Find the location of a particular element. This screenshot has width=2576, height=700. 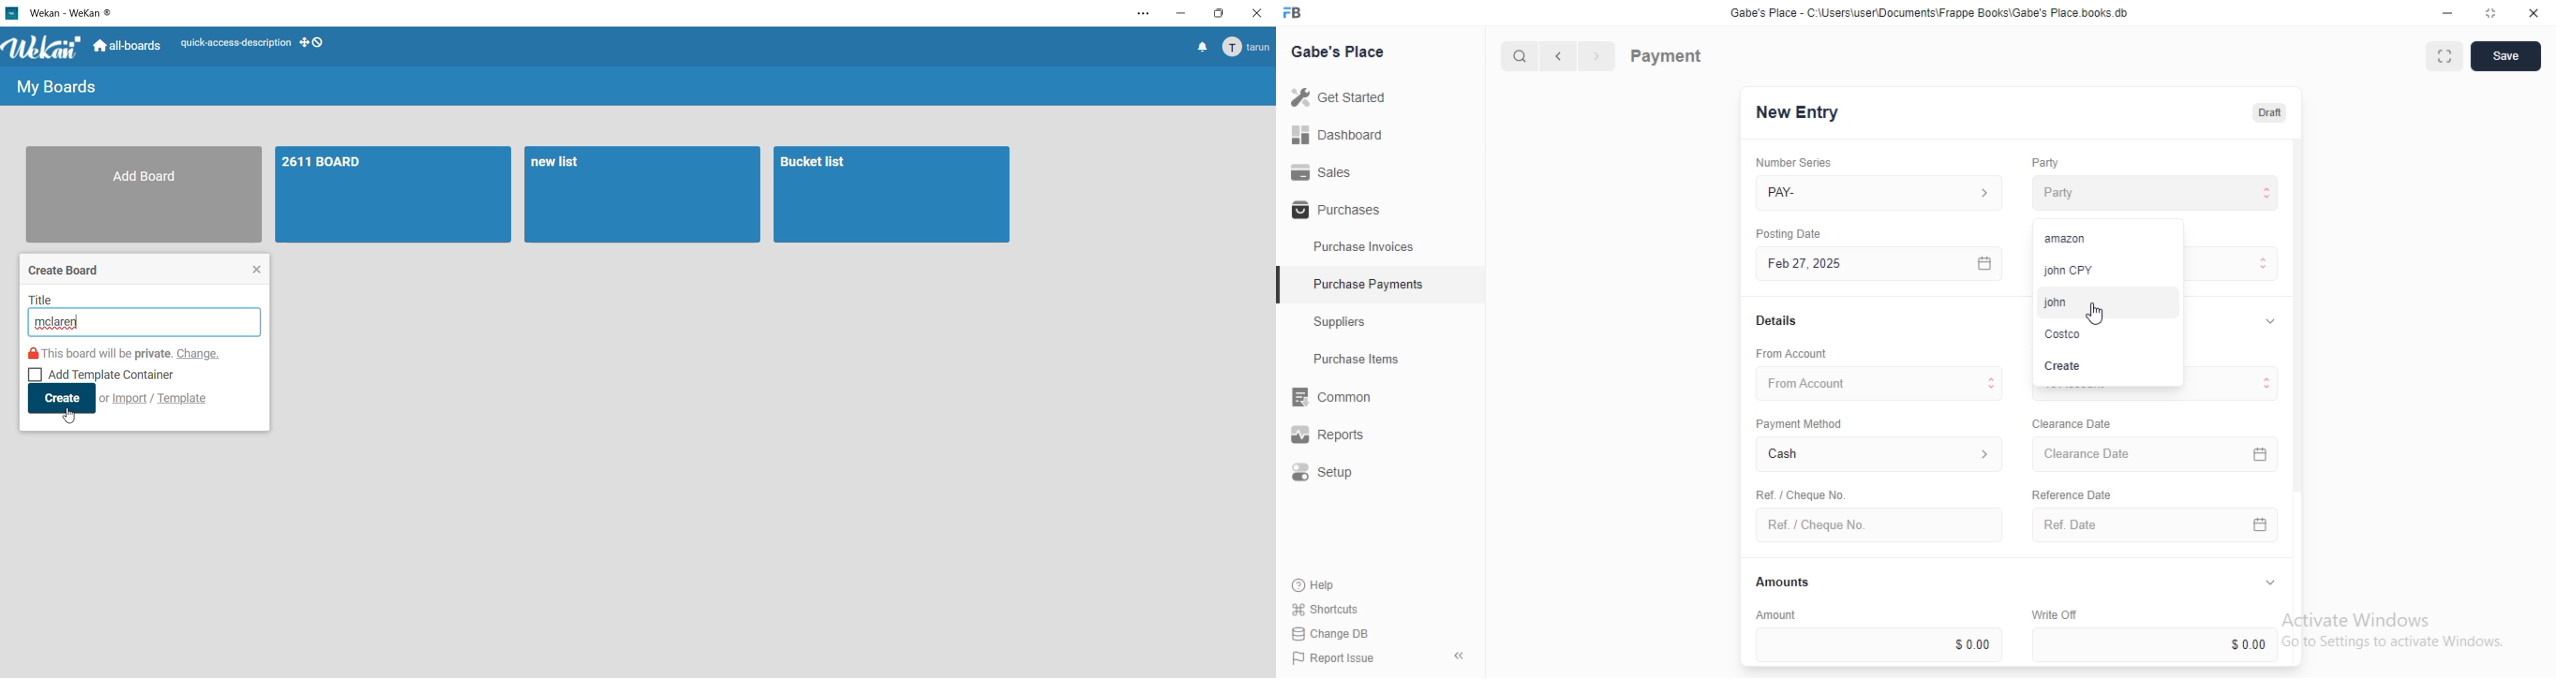

Save is located at coordinates (2505, 56).